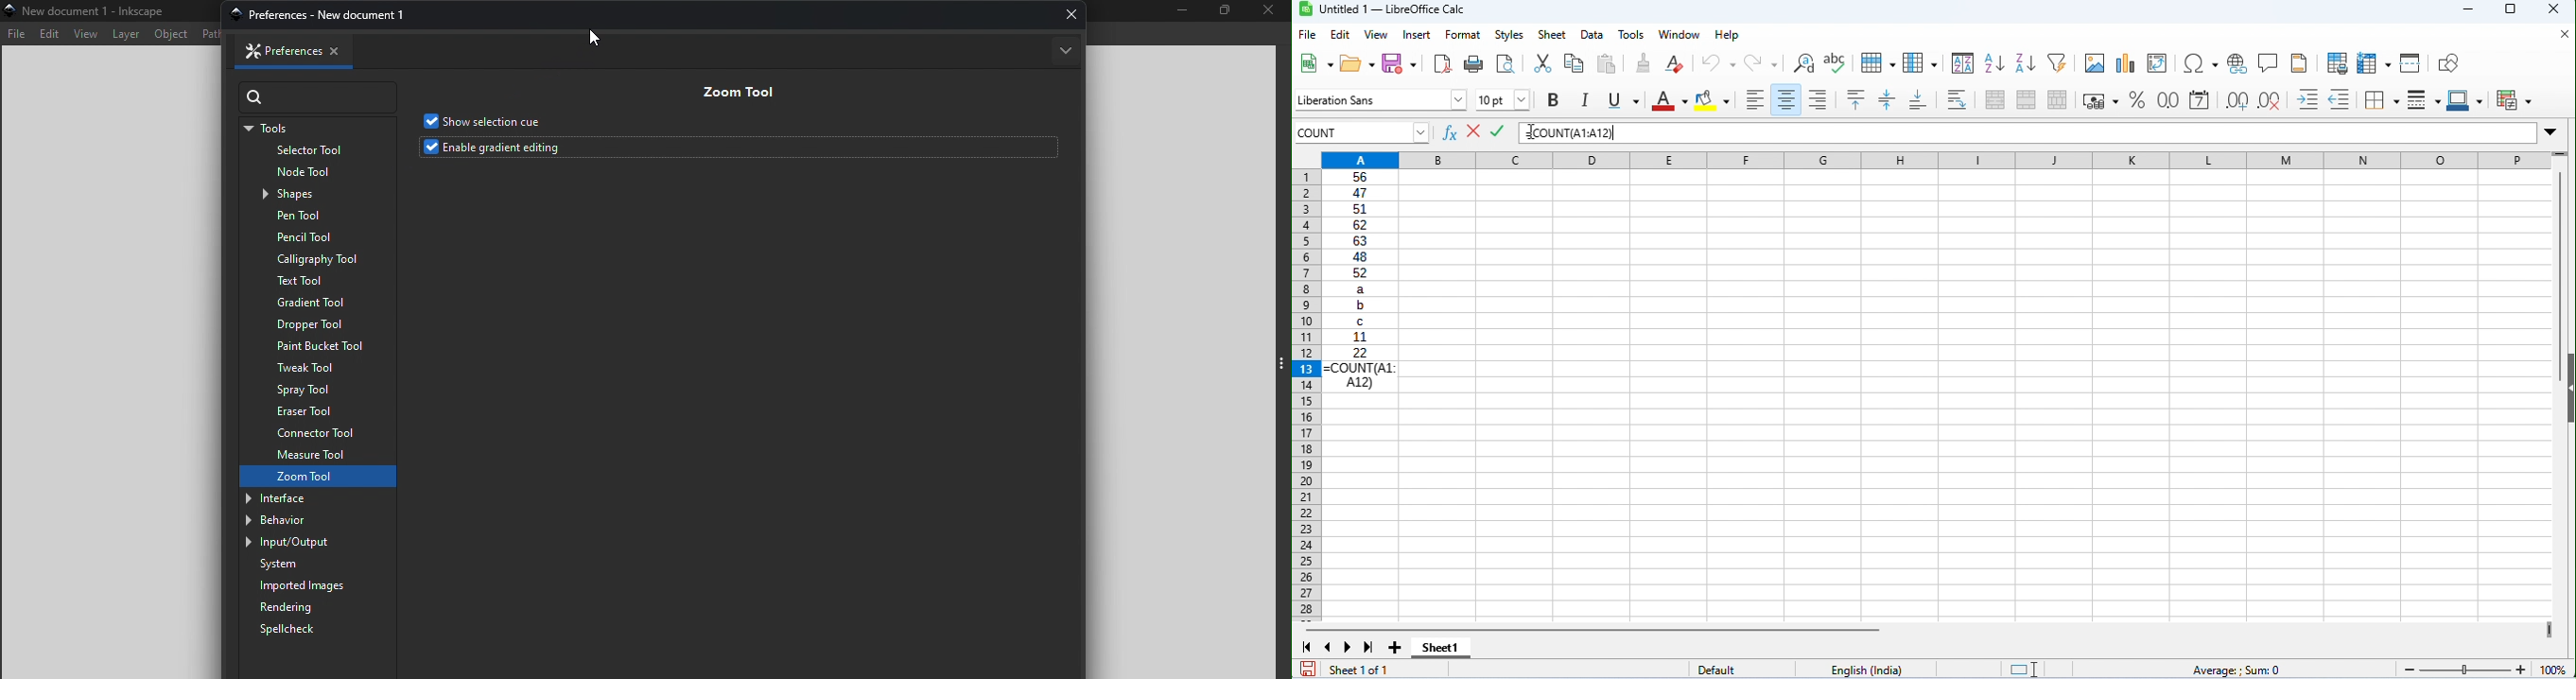  Describe the element at coordinates (97, 11) in the screenshot. I see `File name` at that location.